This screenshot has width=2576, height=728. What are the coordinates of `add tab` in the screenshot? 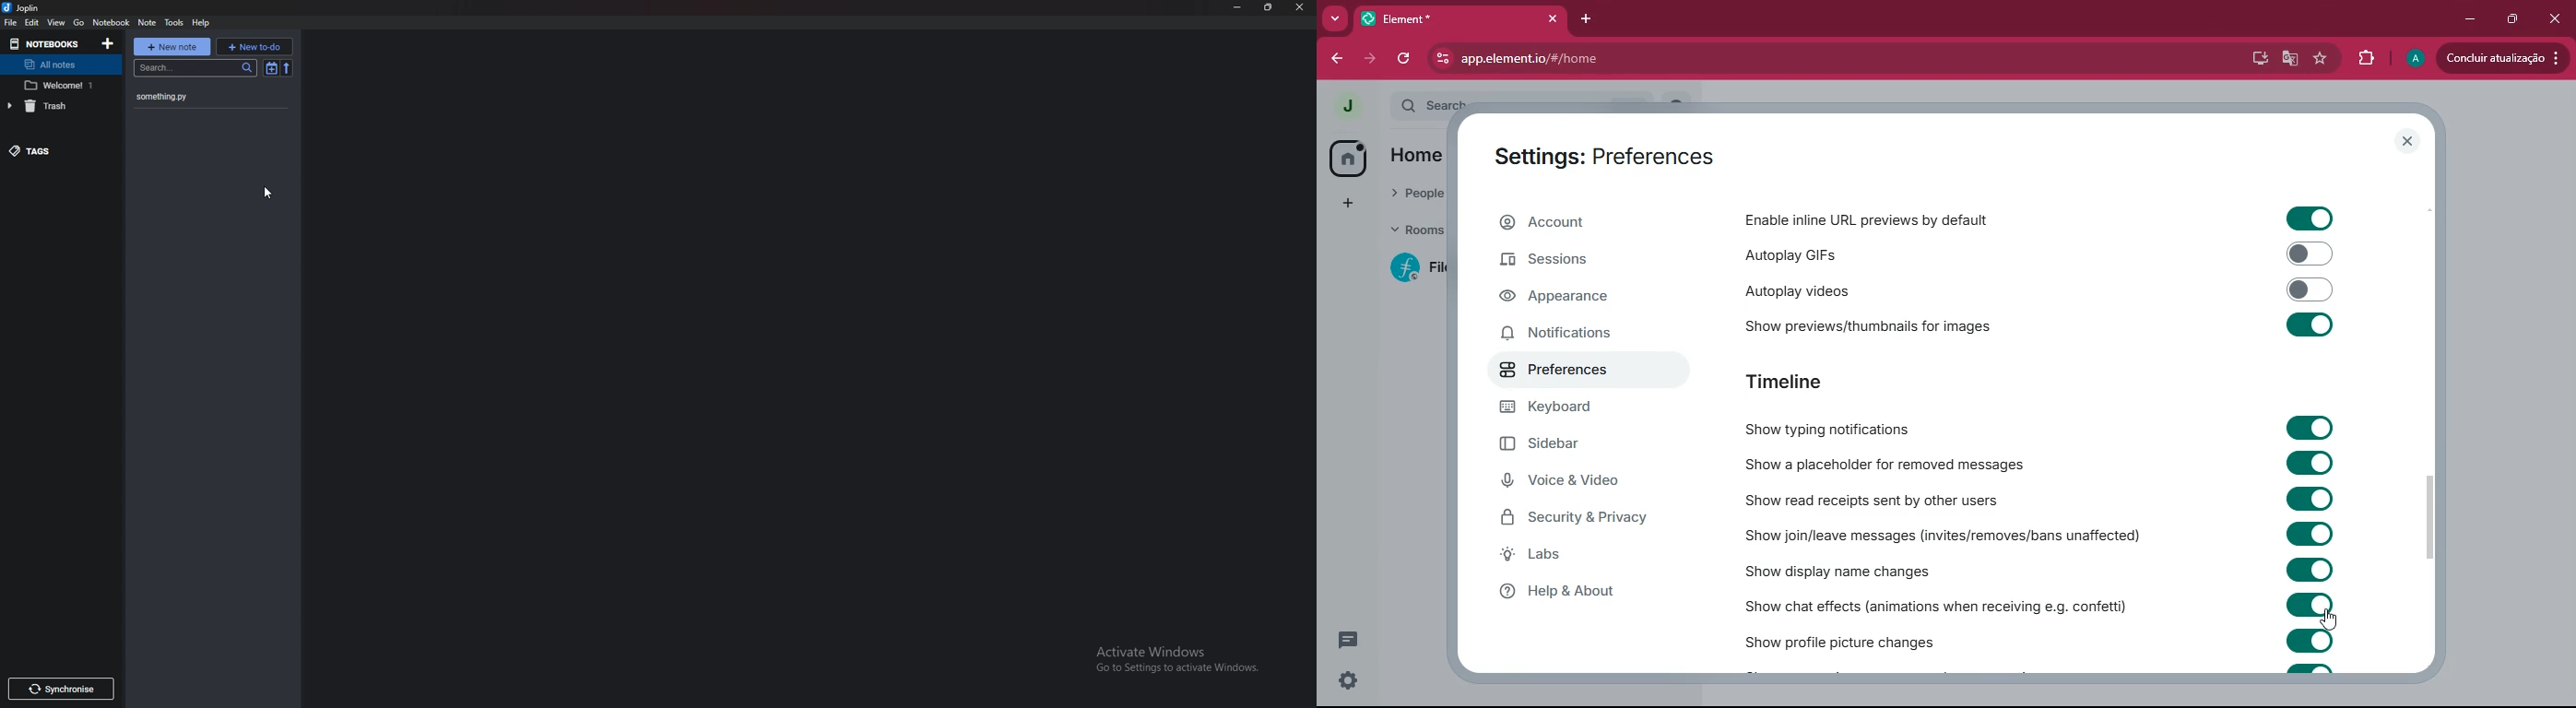 It's located at (1588, 18).